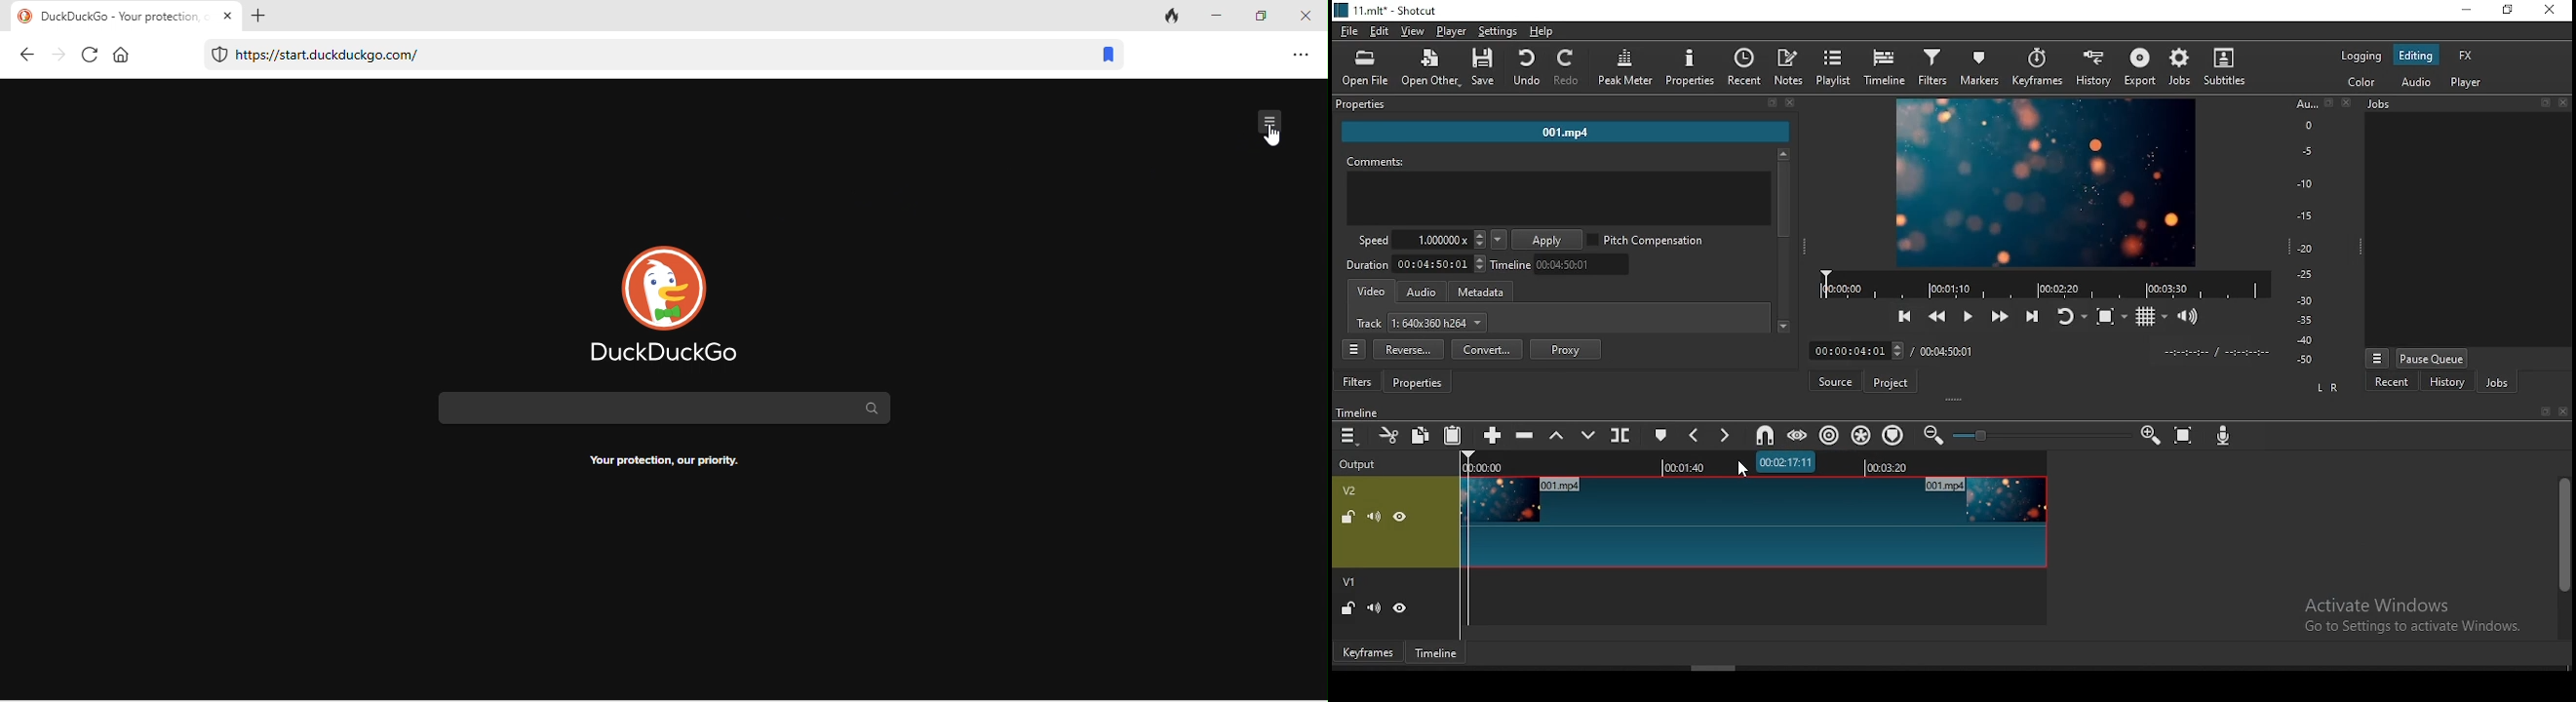 This screenshot has width=2576, height=728. Describe the element at coordinates (1373, 292) in the screenshot. I see `video` at that location.